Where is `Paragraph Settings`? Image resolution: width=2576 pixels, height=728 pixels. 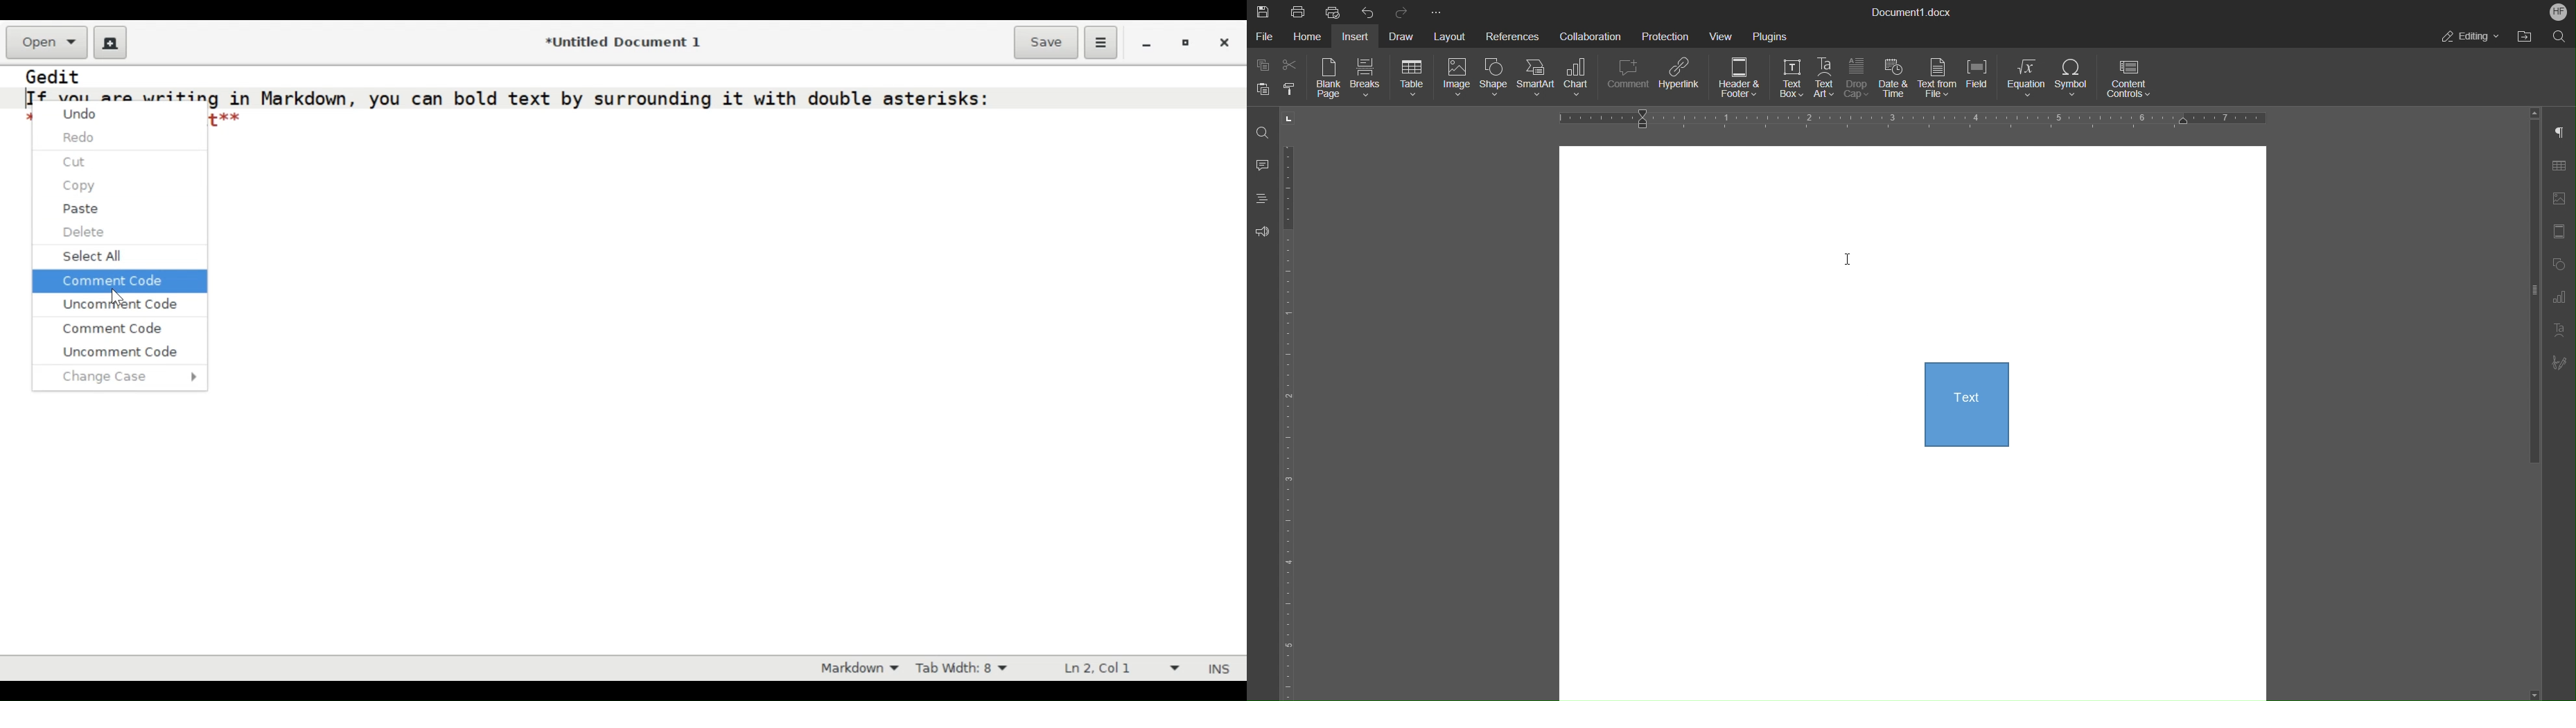 Paragraph Settings is located at coordinates (2564, 132).